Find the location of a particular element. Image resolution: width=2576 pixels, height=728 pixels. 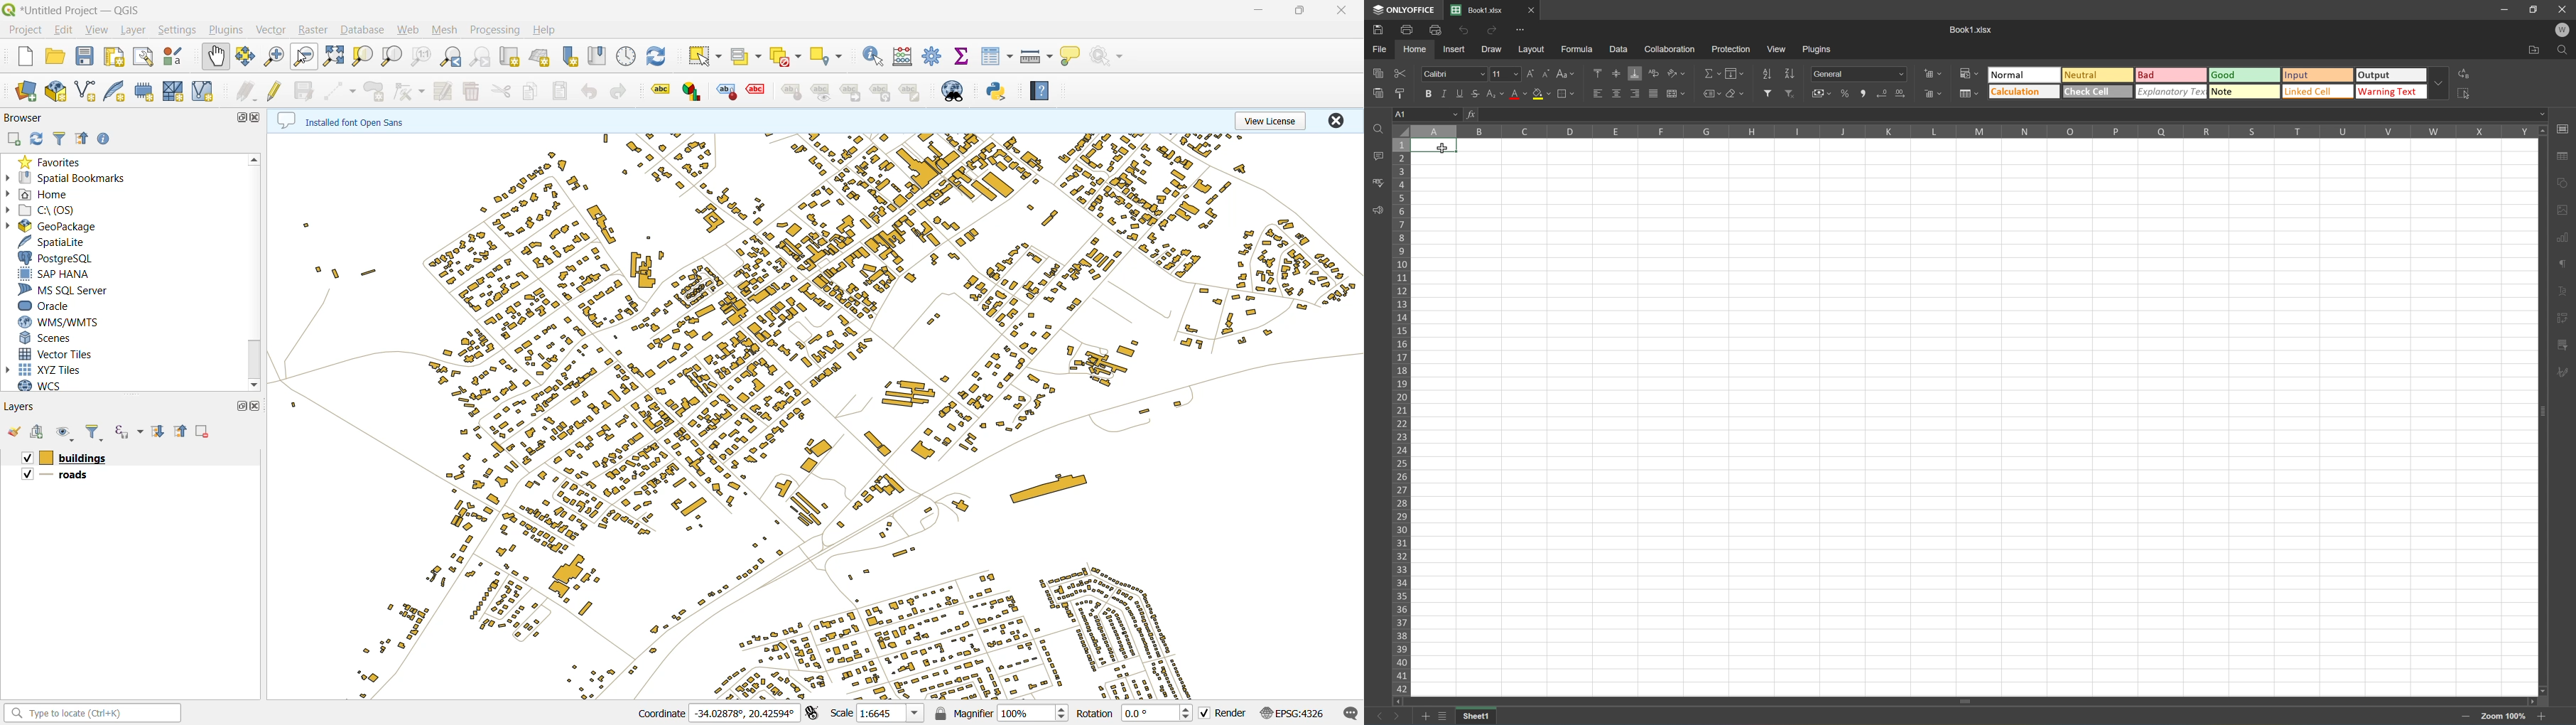

spatialite is located at coordinates (58, 242).